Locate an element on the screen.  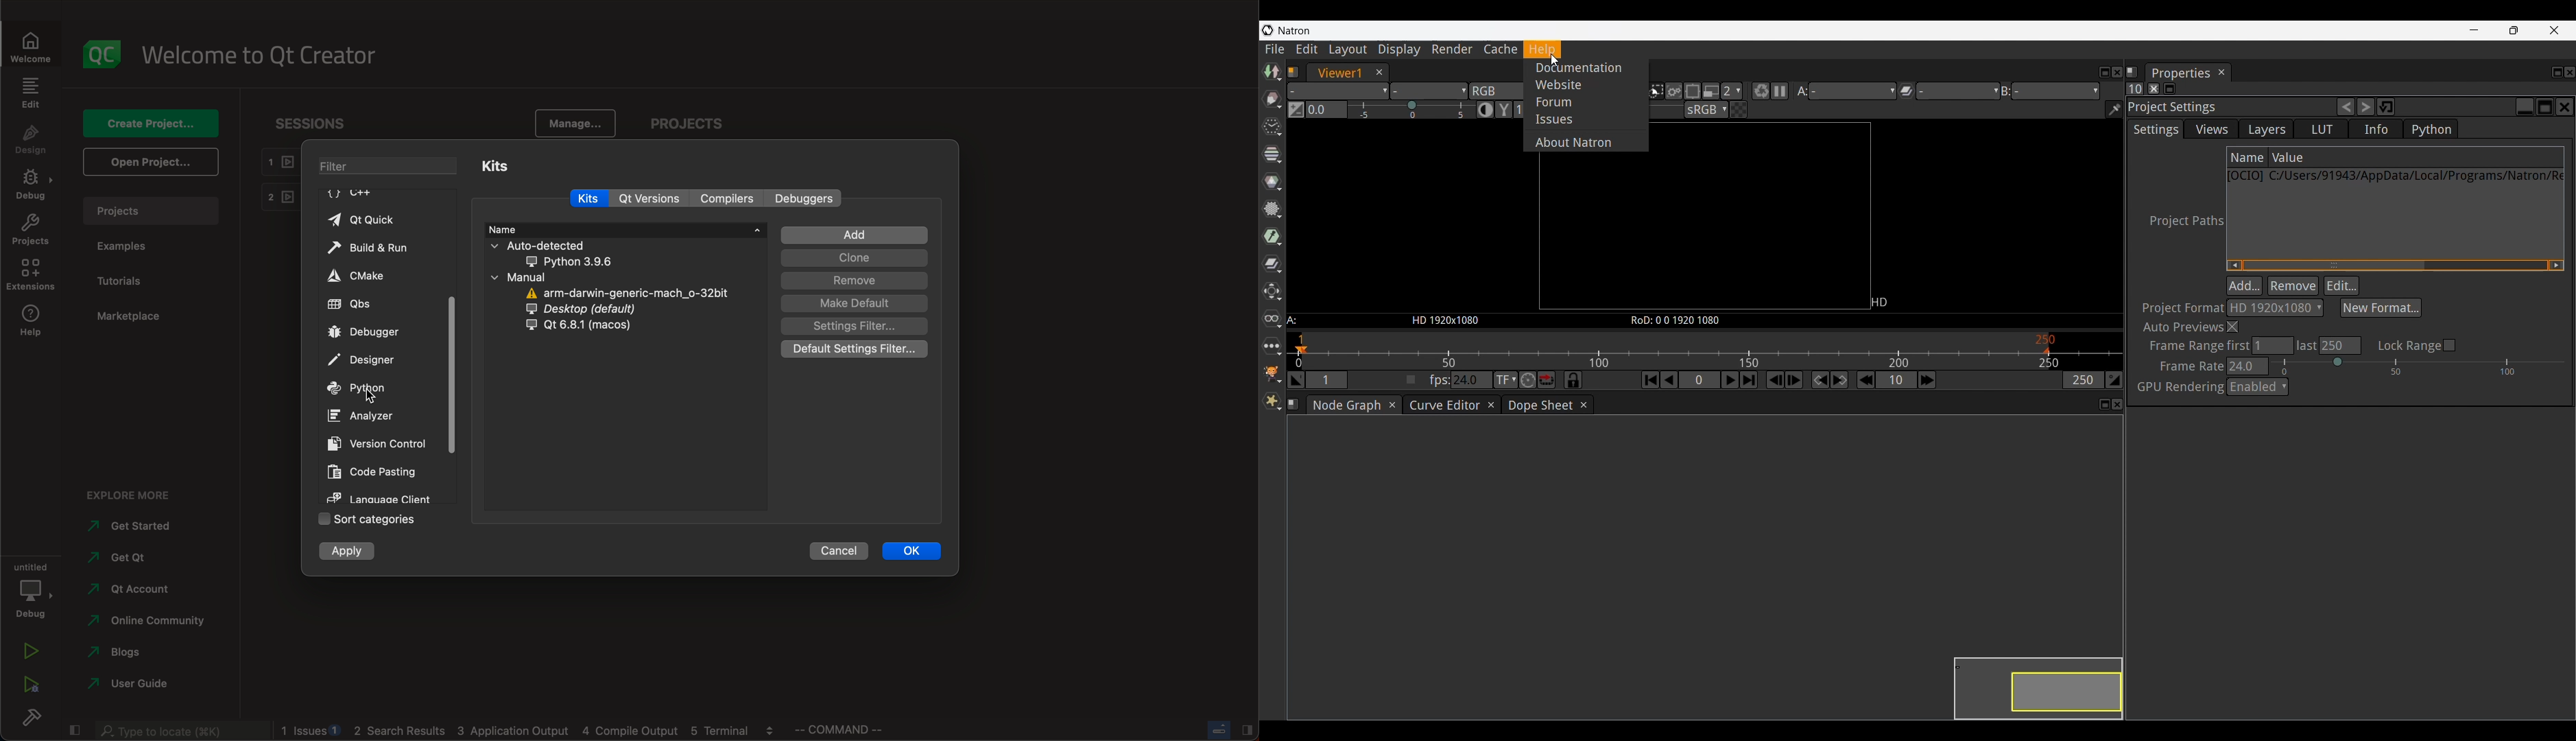
qt quick is located at coordinates (376, 217).